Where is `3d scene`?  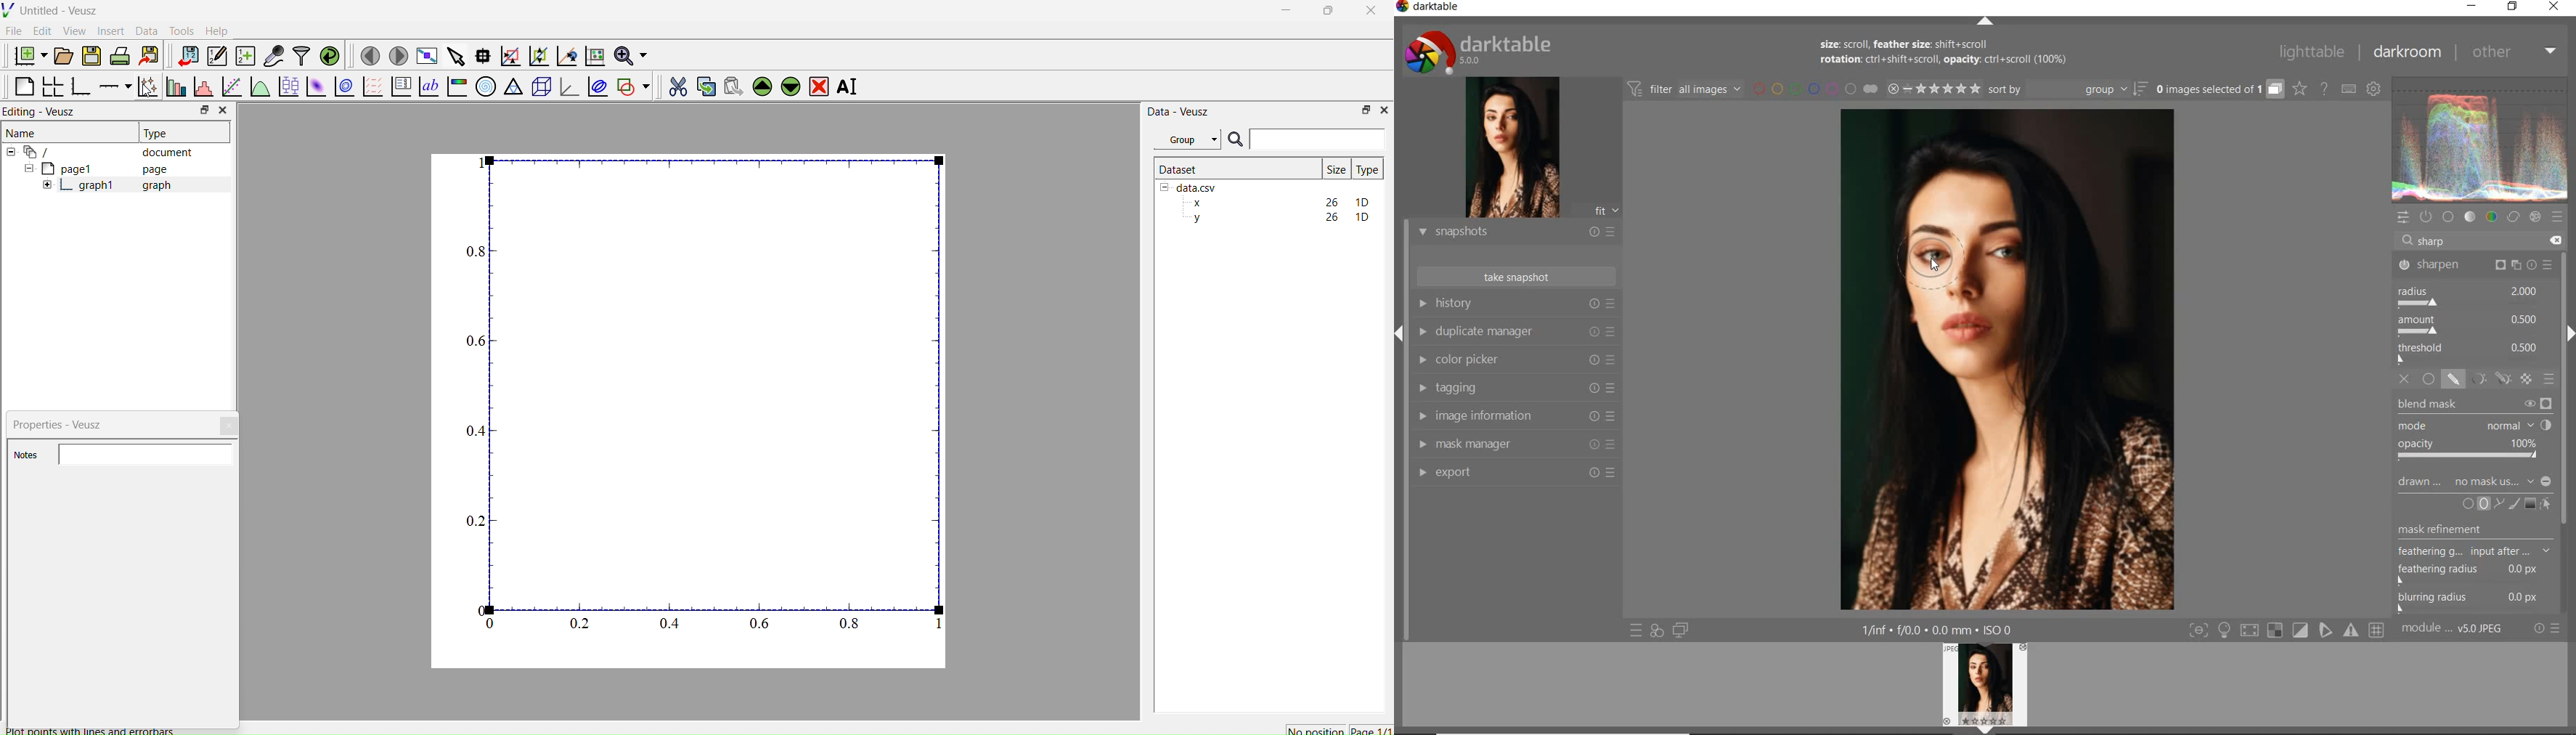
3d scene is located at coordinates (539, 84).